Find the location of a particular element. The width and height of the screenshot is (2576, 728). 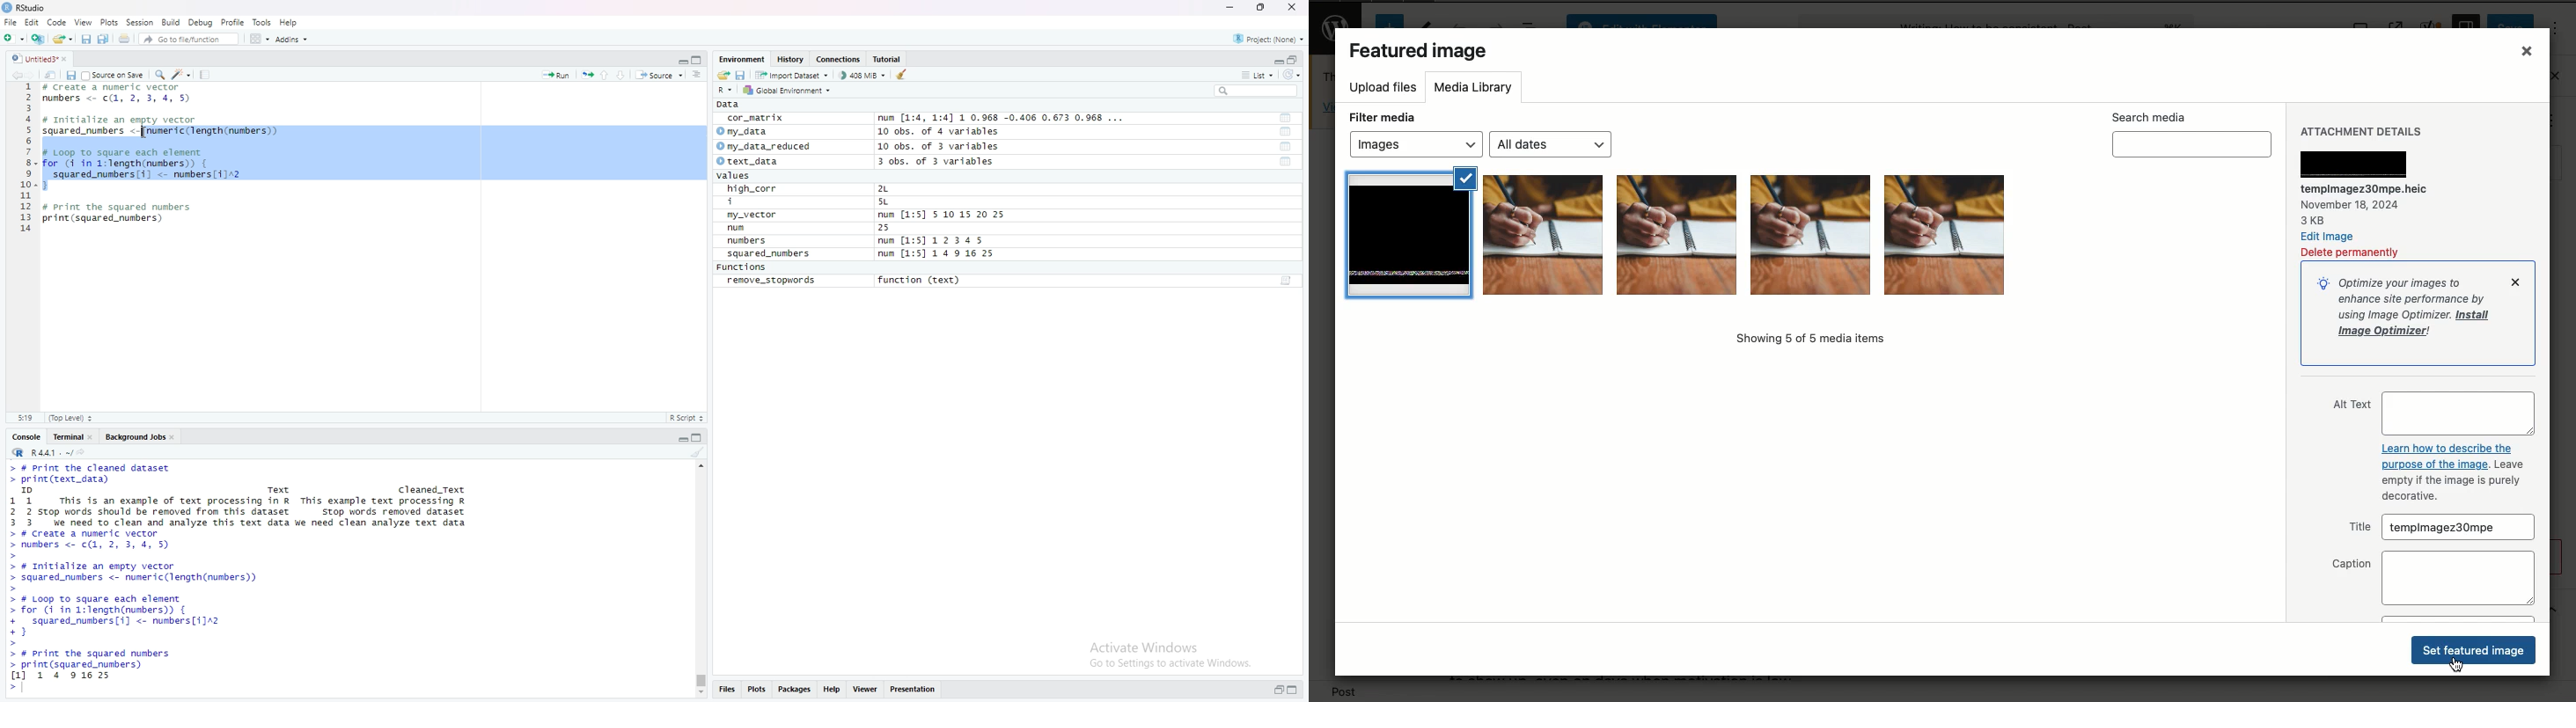

maximize is located at coordinates (1262, 7).